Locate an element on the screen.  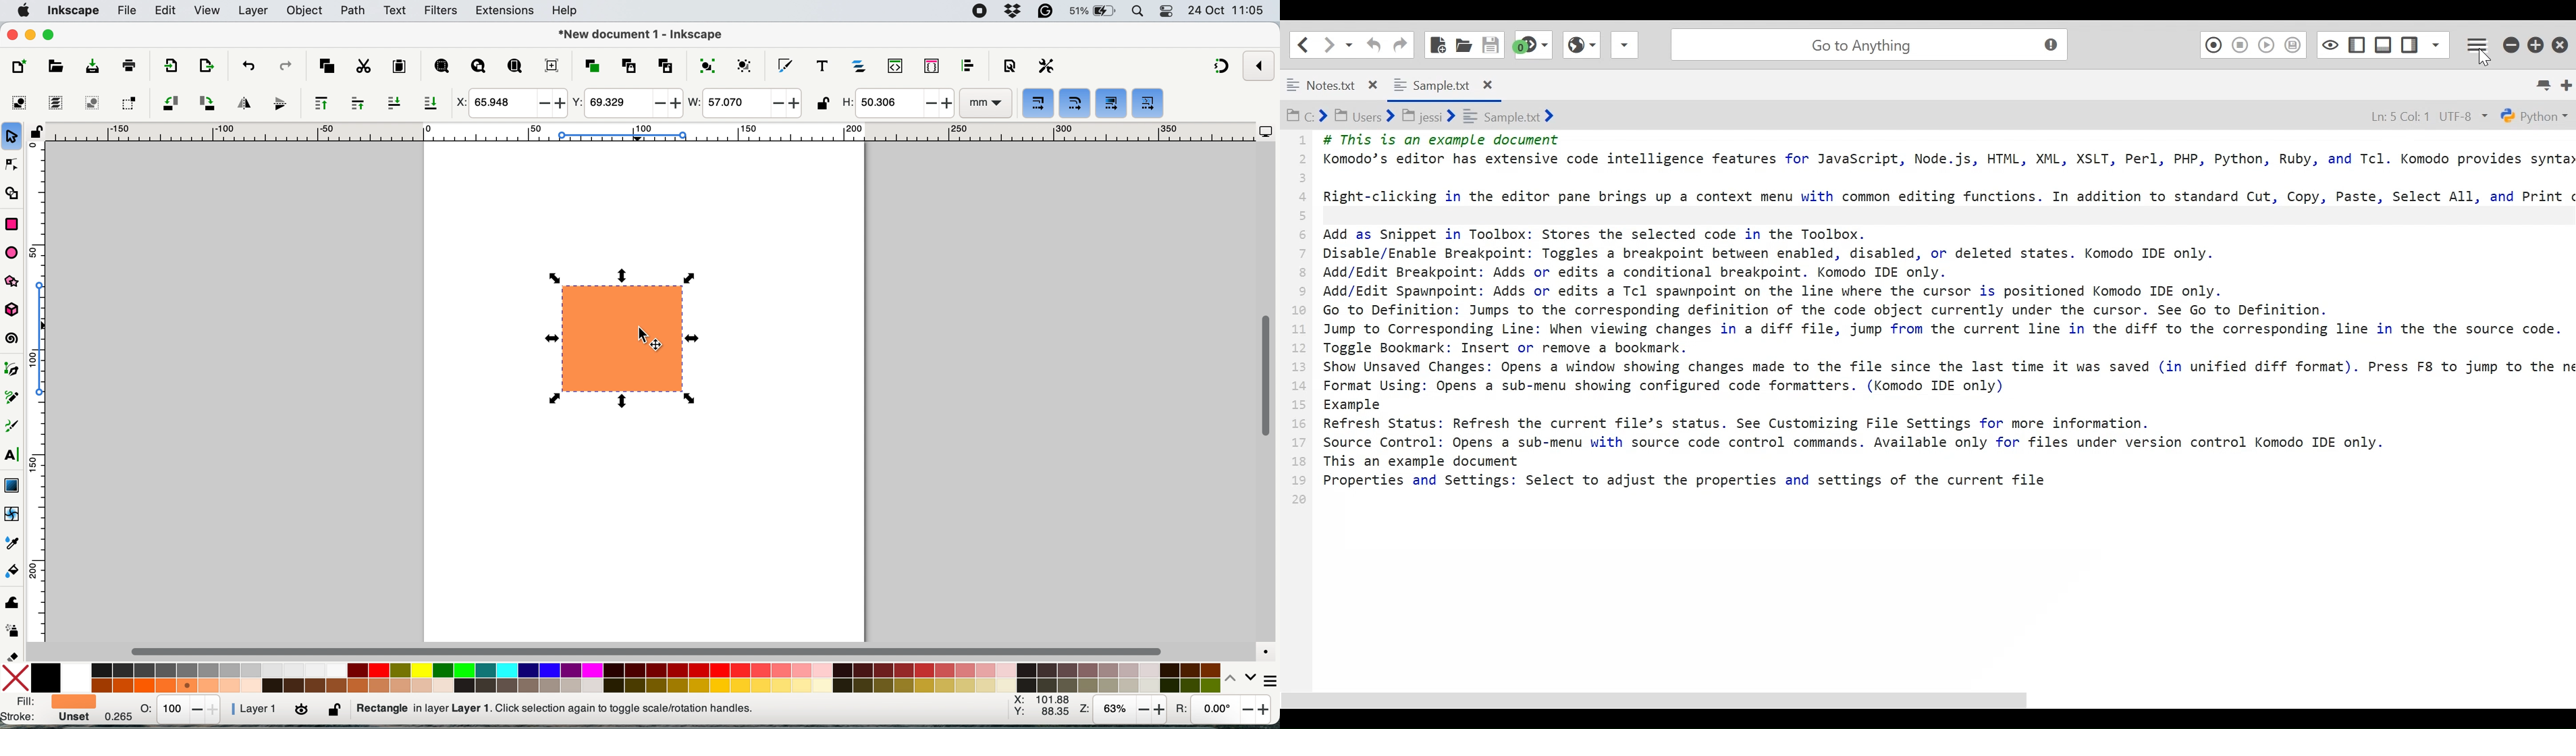
text is located at coordinates (396, 10).